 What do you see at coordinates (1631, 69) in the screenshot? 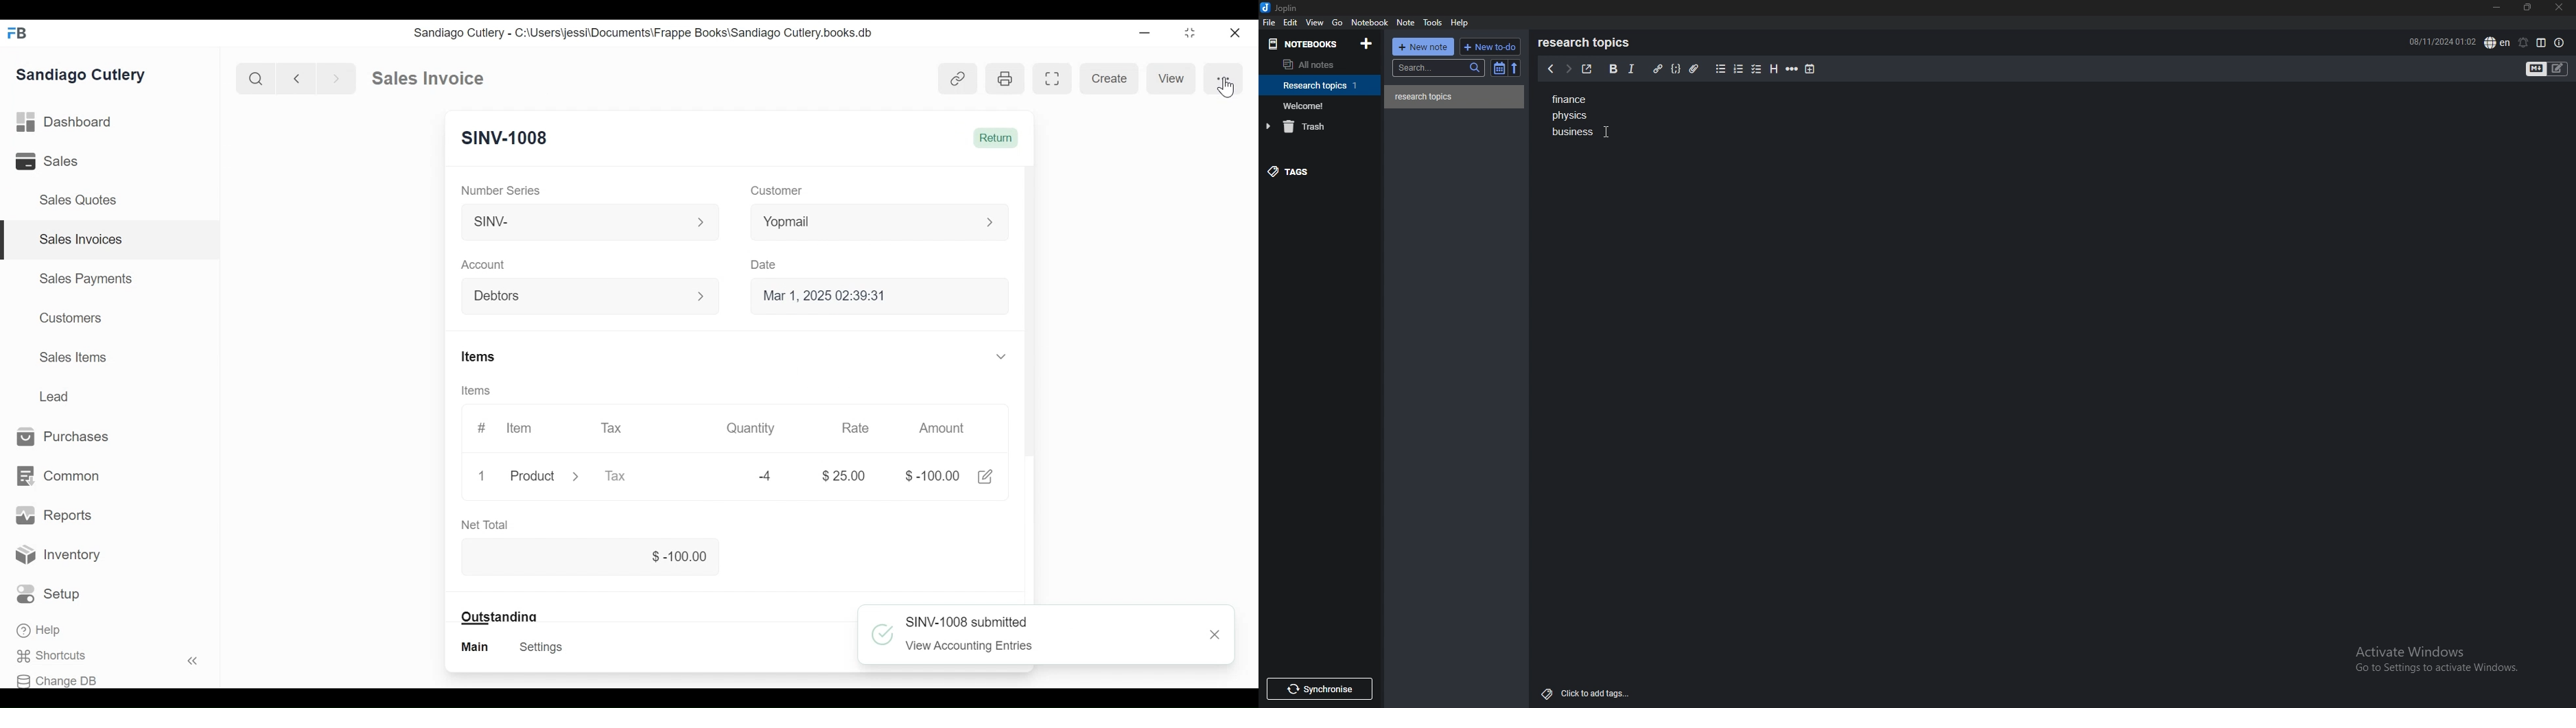
I see `italic` at bounding box center [1631, 69].